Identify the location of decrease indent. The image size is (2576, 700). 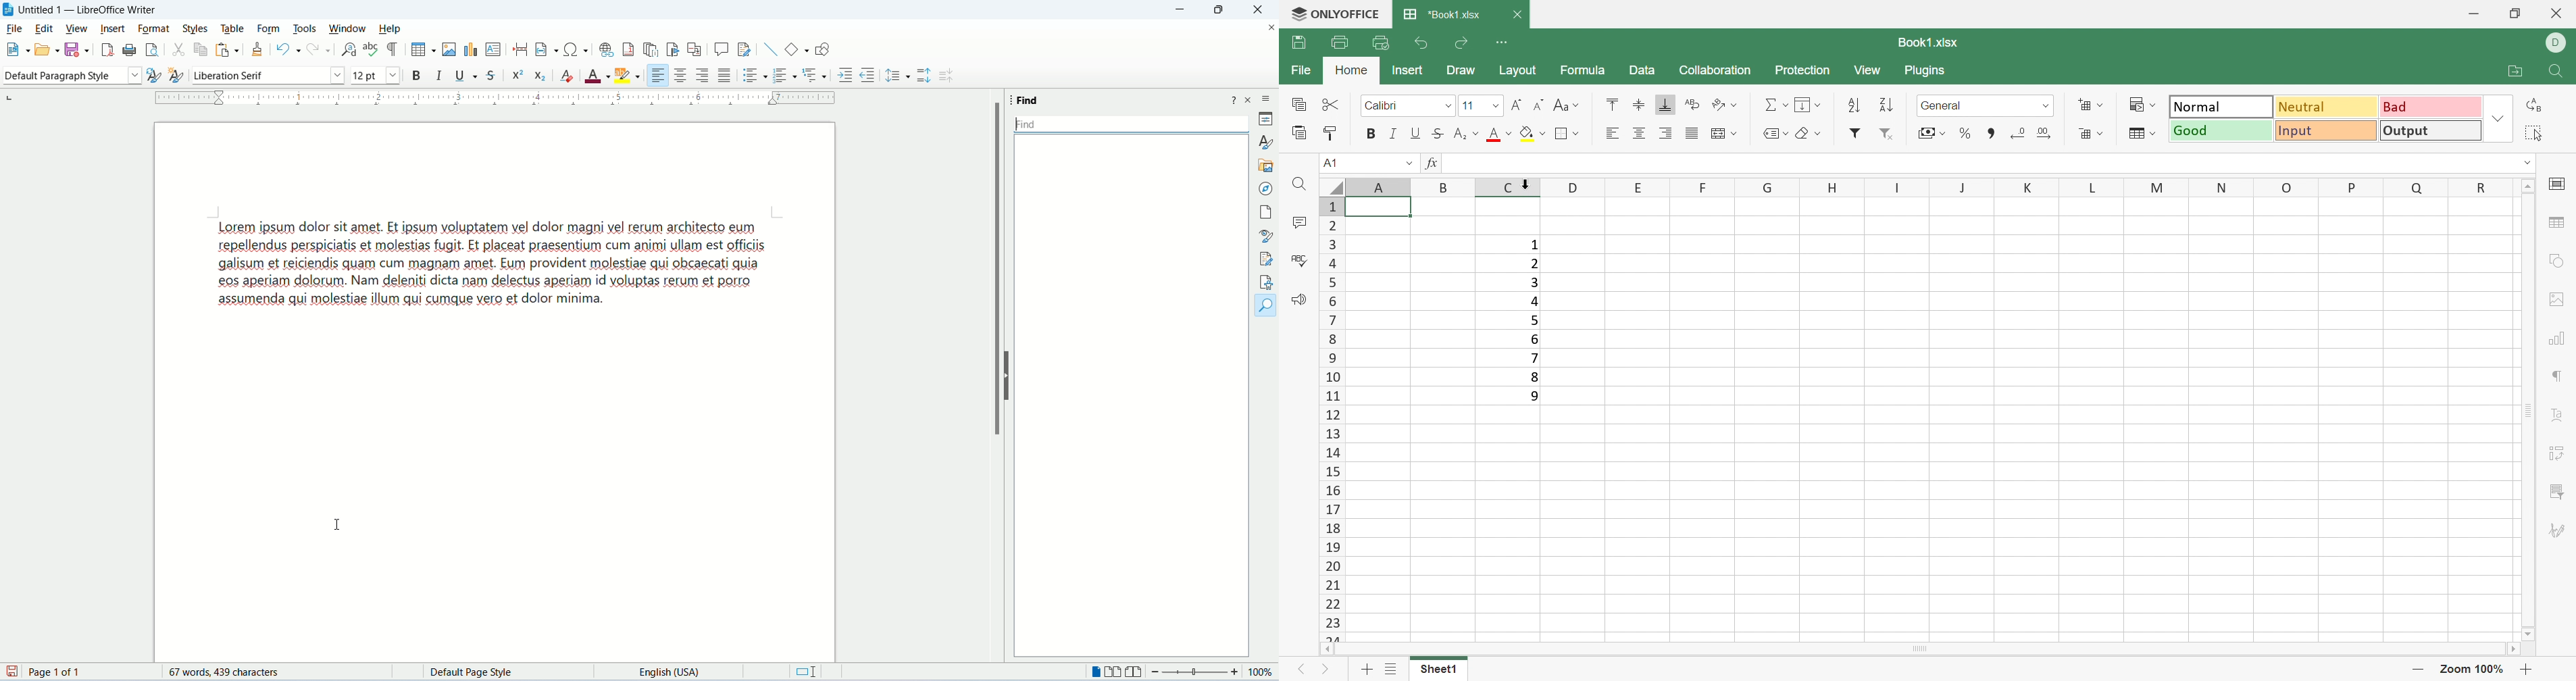
(868, 75).